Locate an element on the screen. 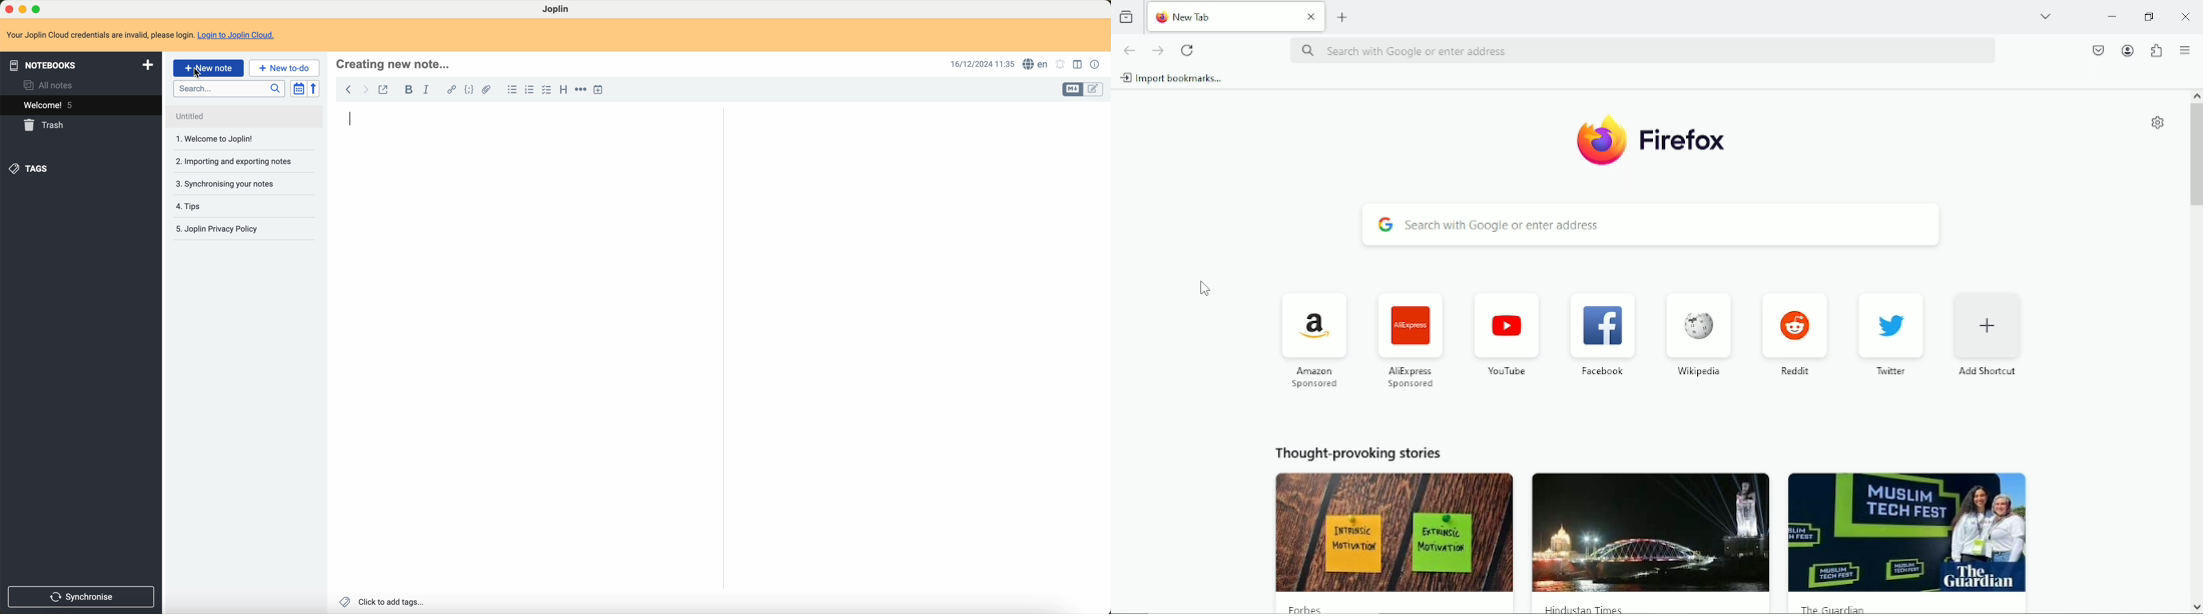 The width and height of the screenshot is (2212, 616). heading is located at coordinates (562, 90).